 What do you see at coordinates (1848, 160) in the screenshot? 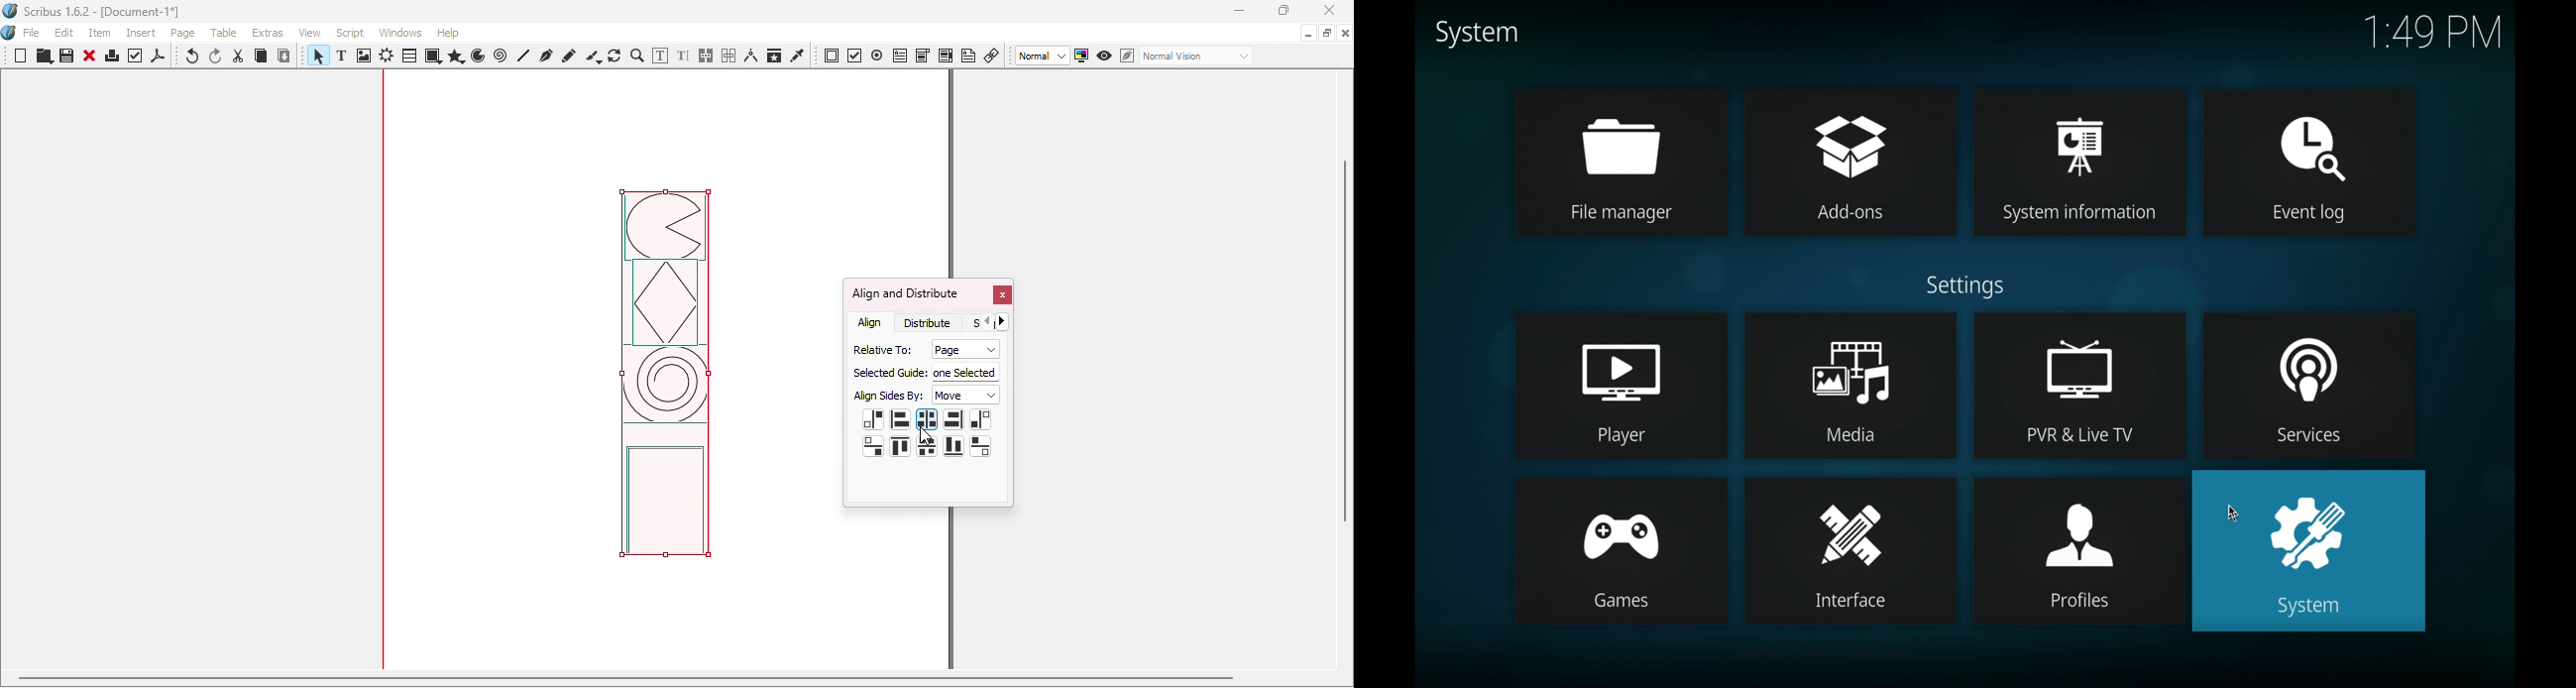
I see `add-ons` at bounding box center [1848, 160].